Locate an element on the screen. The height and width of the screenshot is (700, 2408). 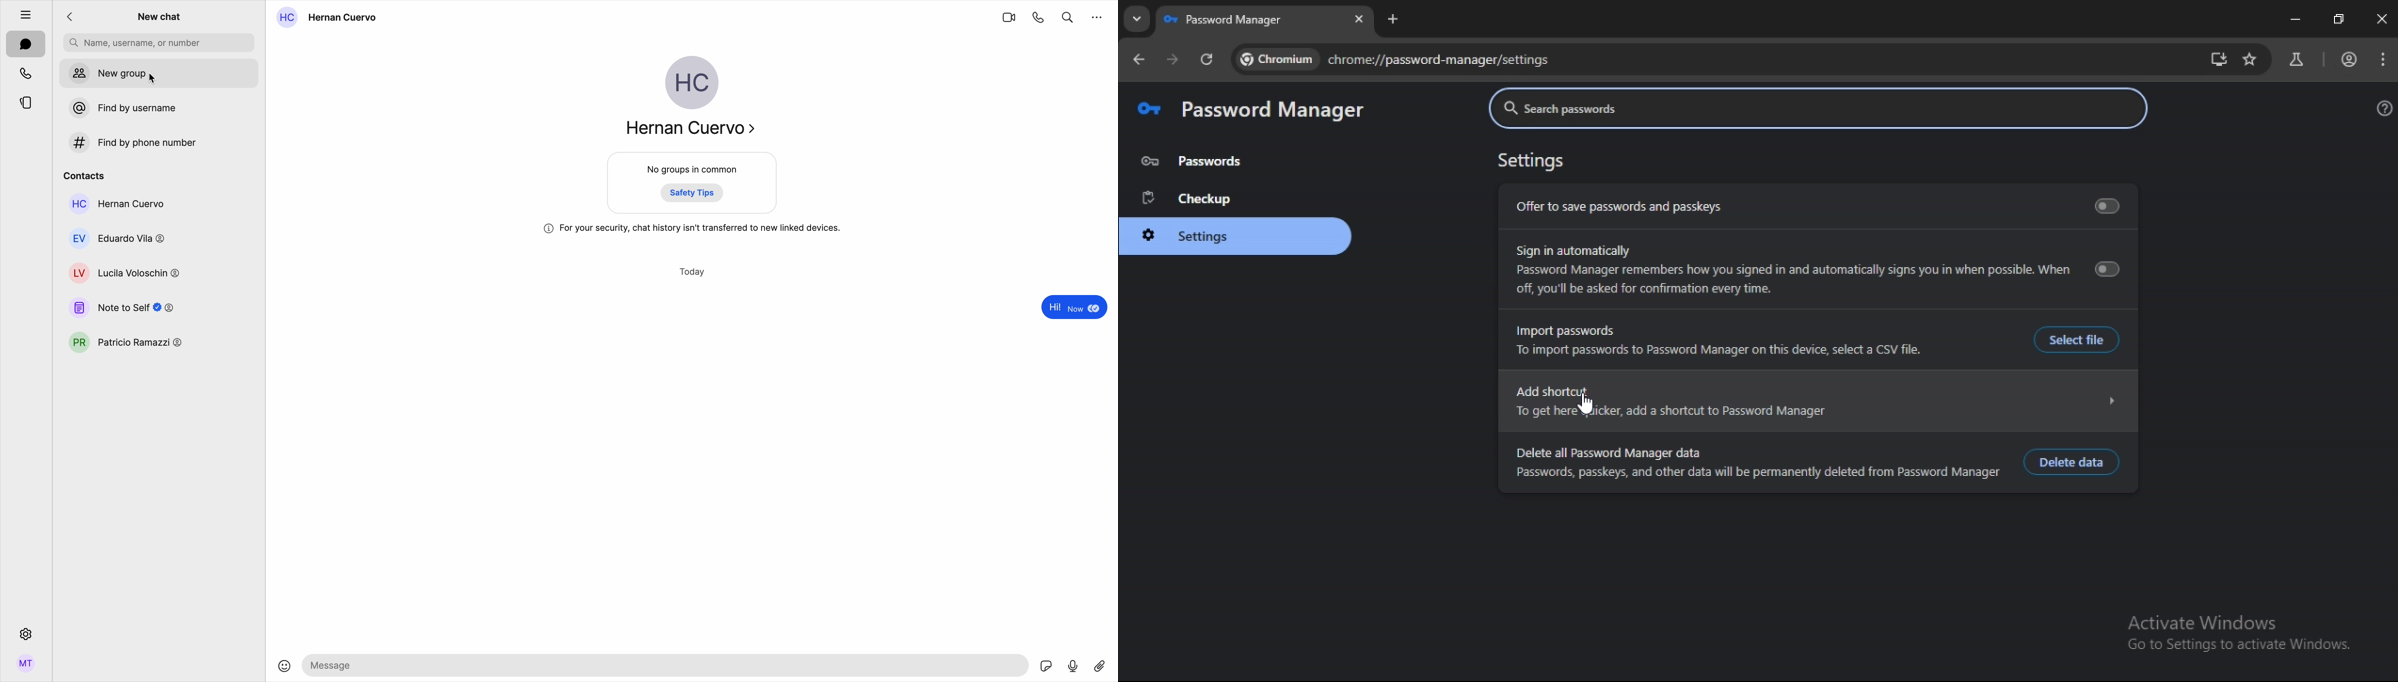
account is located at coordinates (2351, 59).